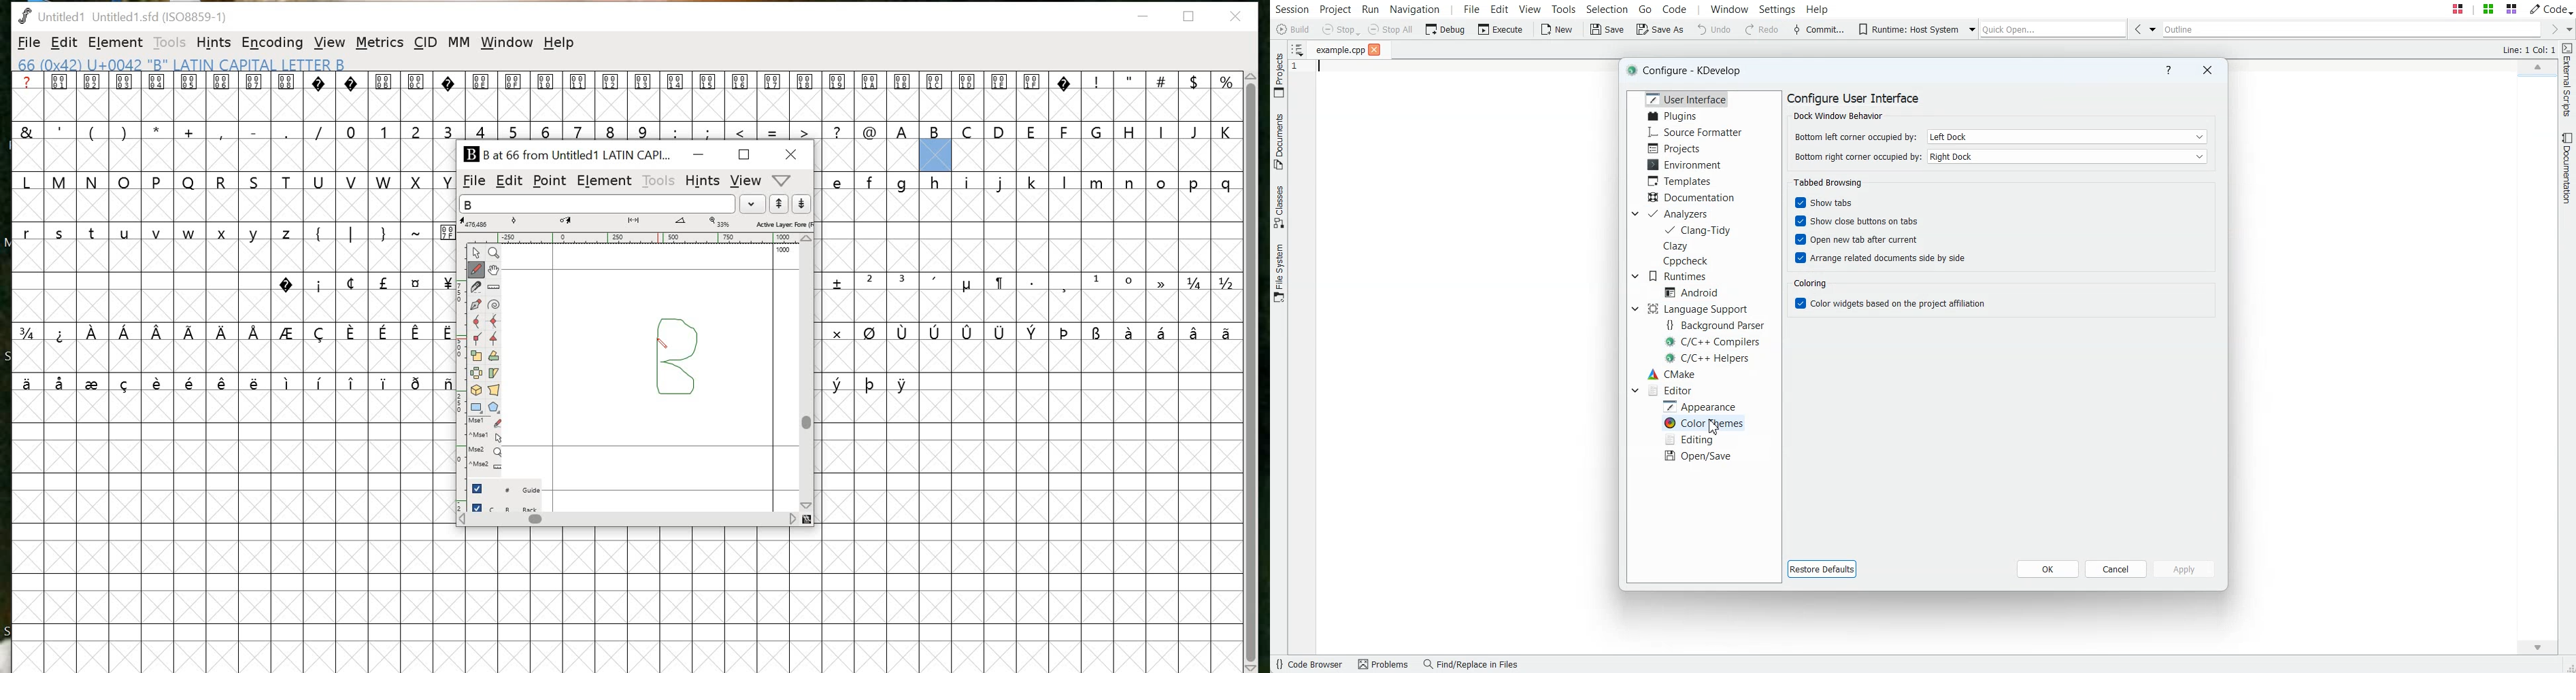  What do you see at coordinates (848, 106) in the screenshot?
I see `glyphs` at bounding box center [848, 106].